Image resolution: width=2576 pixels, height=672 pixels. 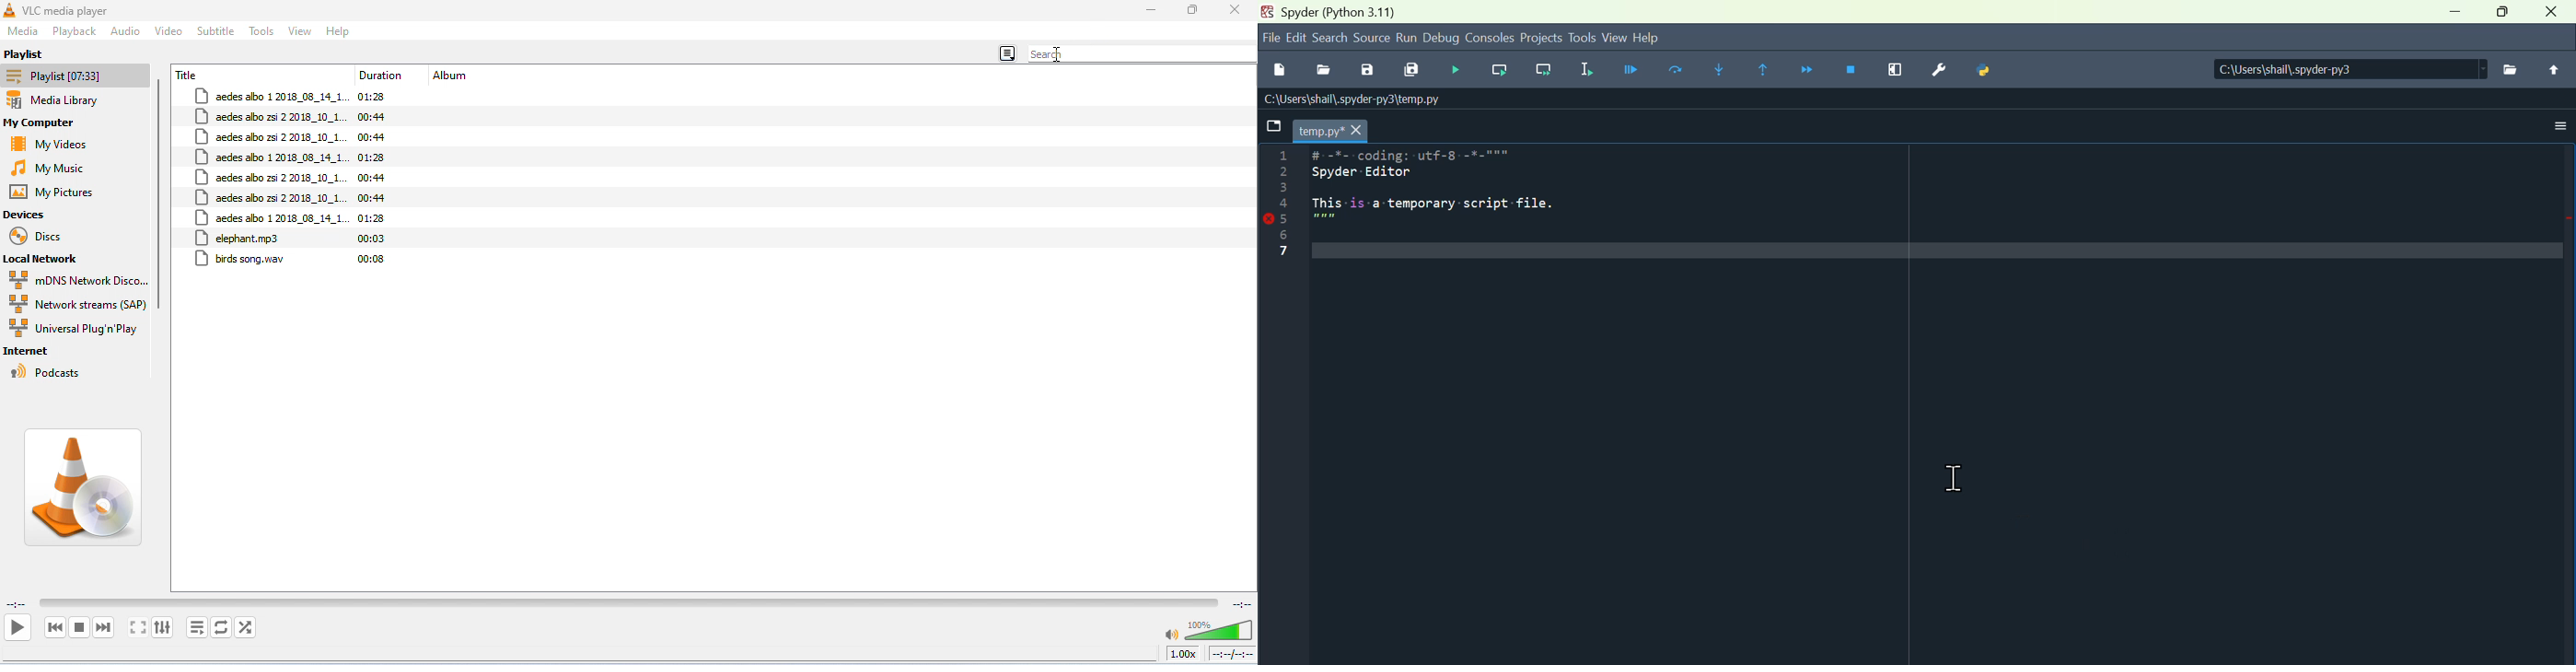 I want to click on aedes albo 1 2018_08_14_1, so click(x=273, y=97).